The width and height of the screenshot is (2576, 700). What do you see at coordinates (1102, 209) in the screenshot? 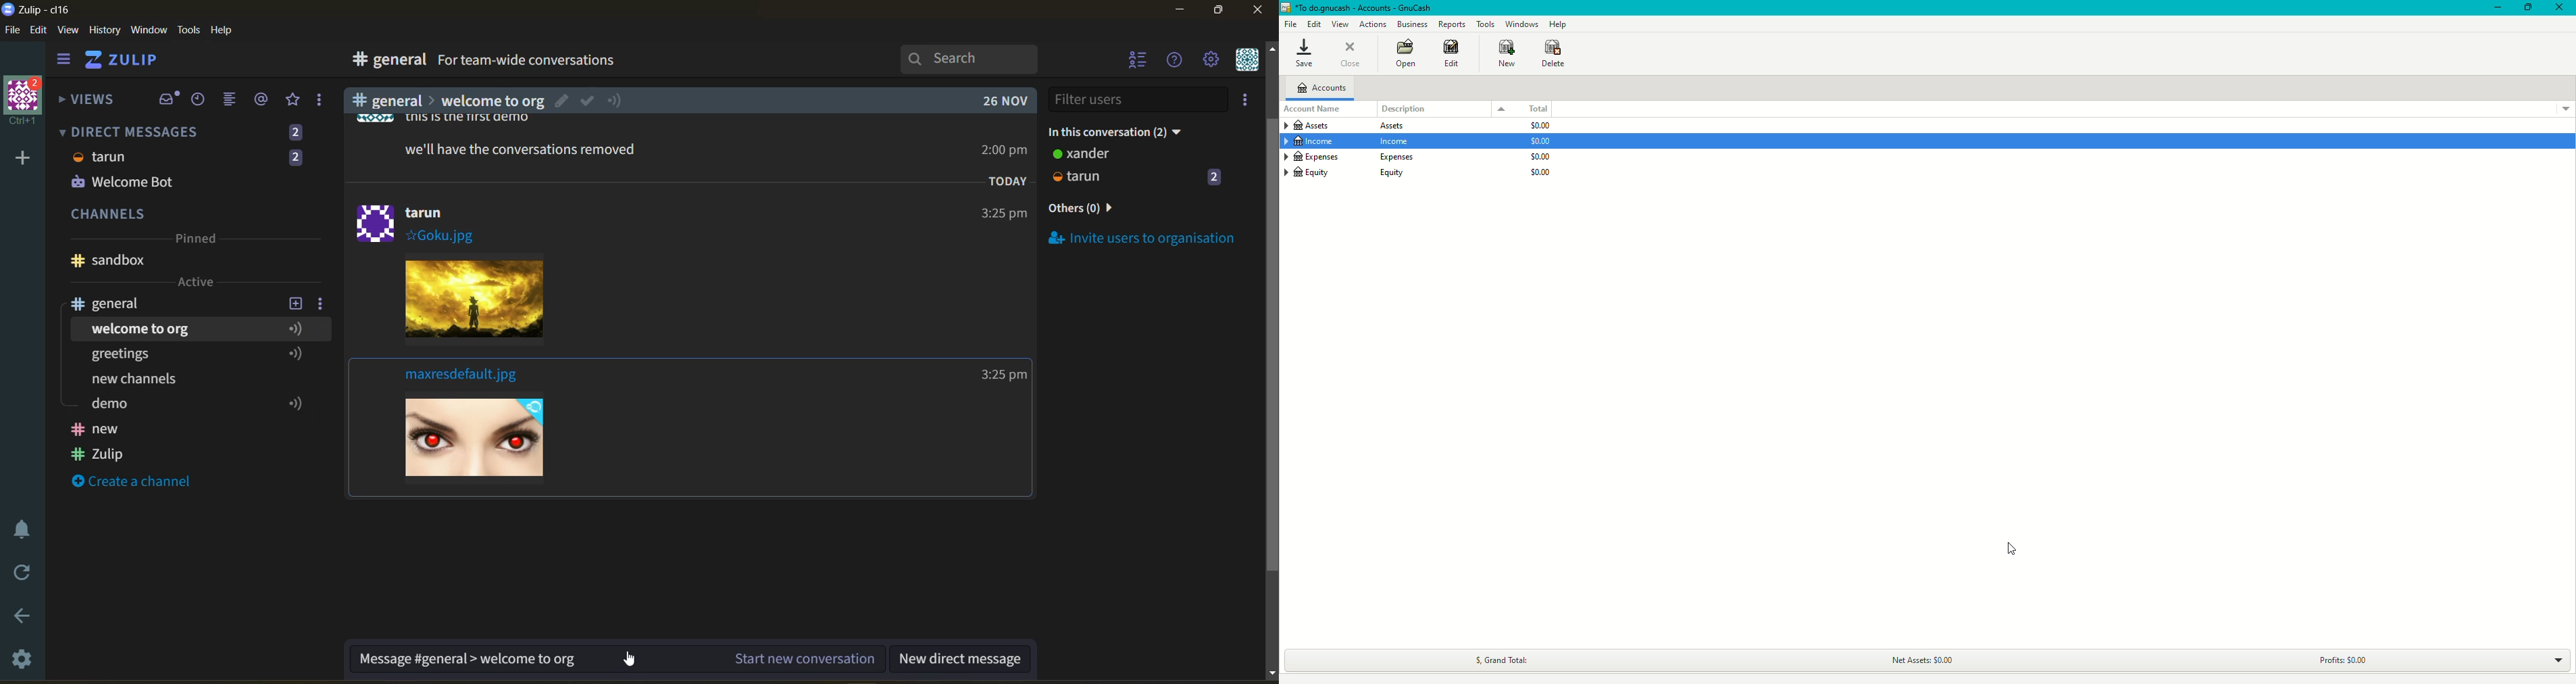
I see `others` at bounding box center [1102, 209].